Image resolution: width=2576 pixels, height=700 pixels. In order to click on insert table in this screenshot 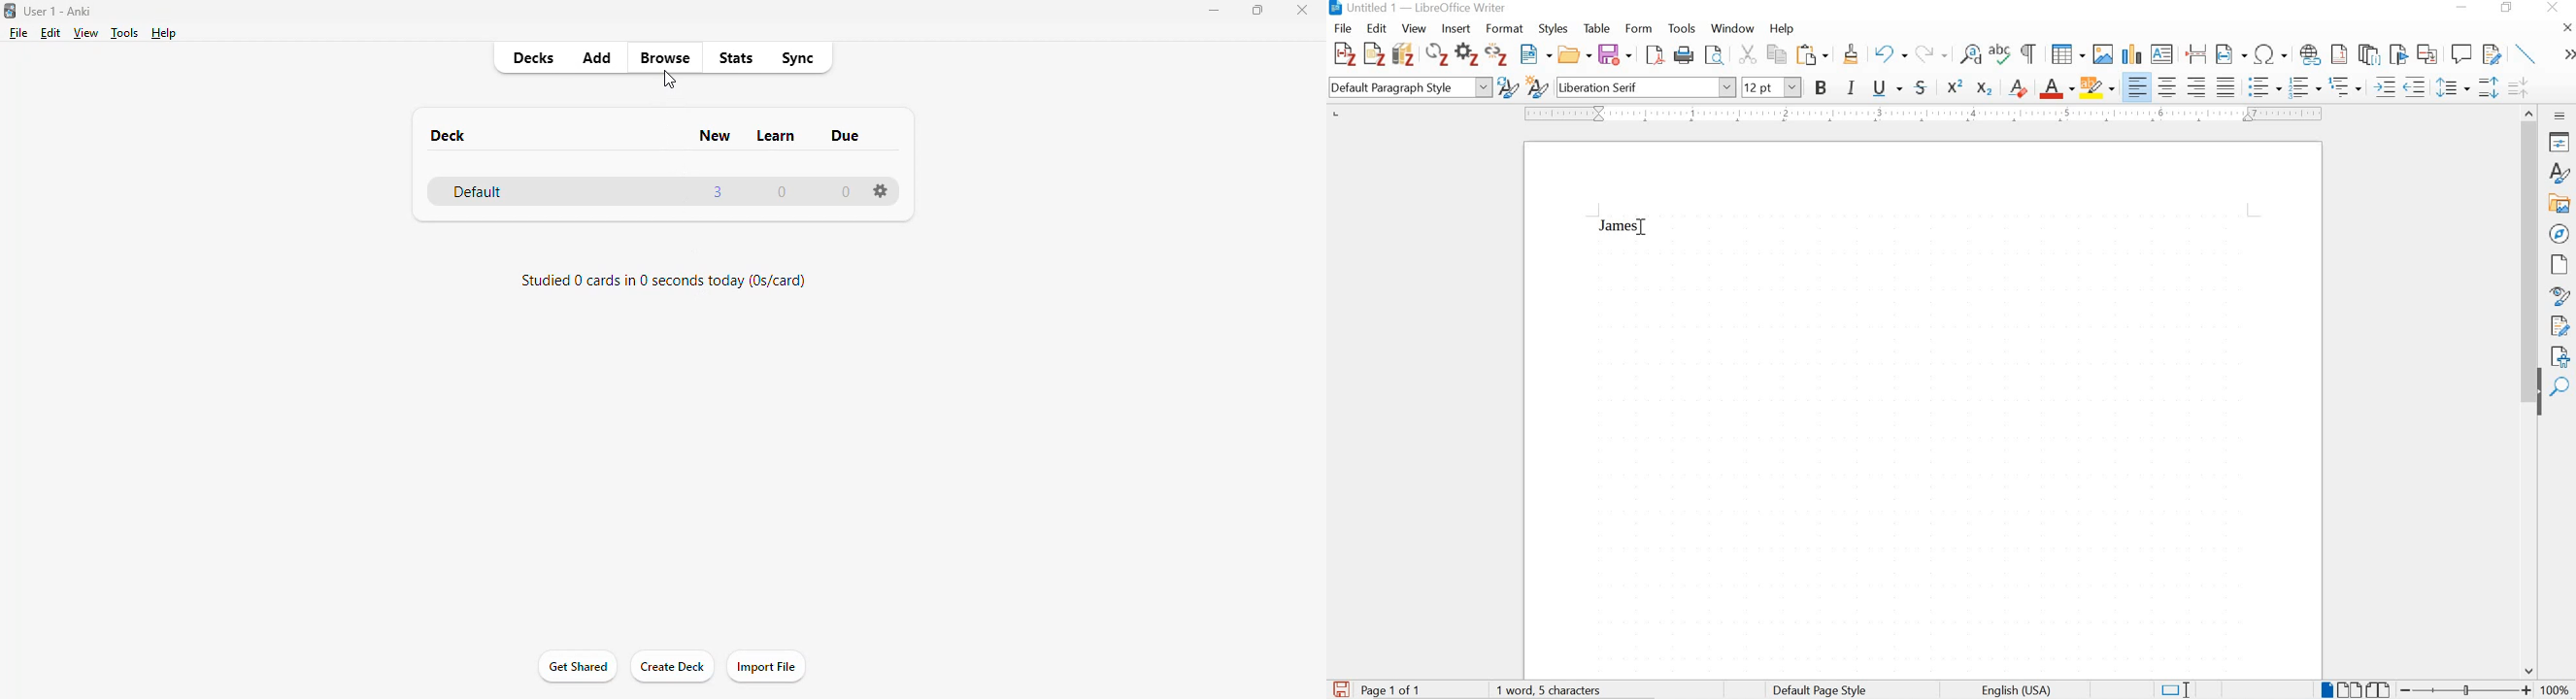, I will do `click(2068, 55)`.